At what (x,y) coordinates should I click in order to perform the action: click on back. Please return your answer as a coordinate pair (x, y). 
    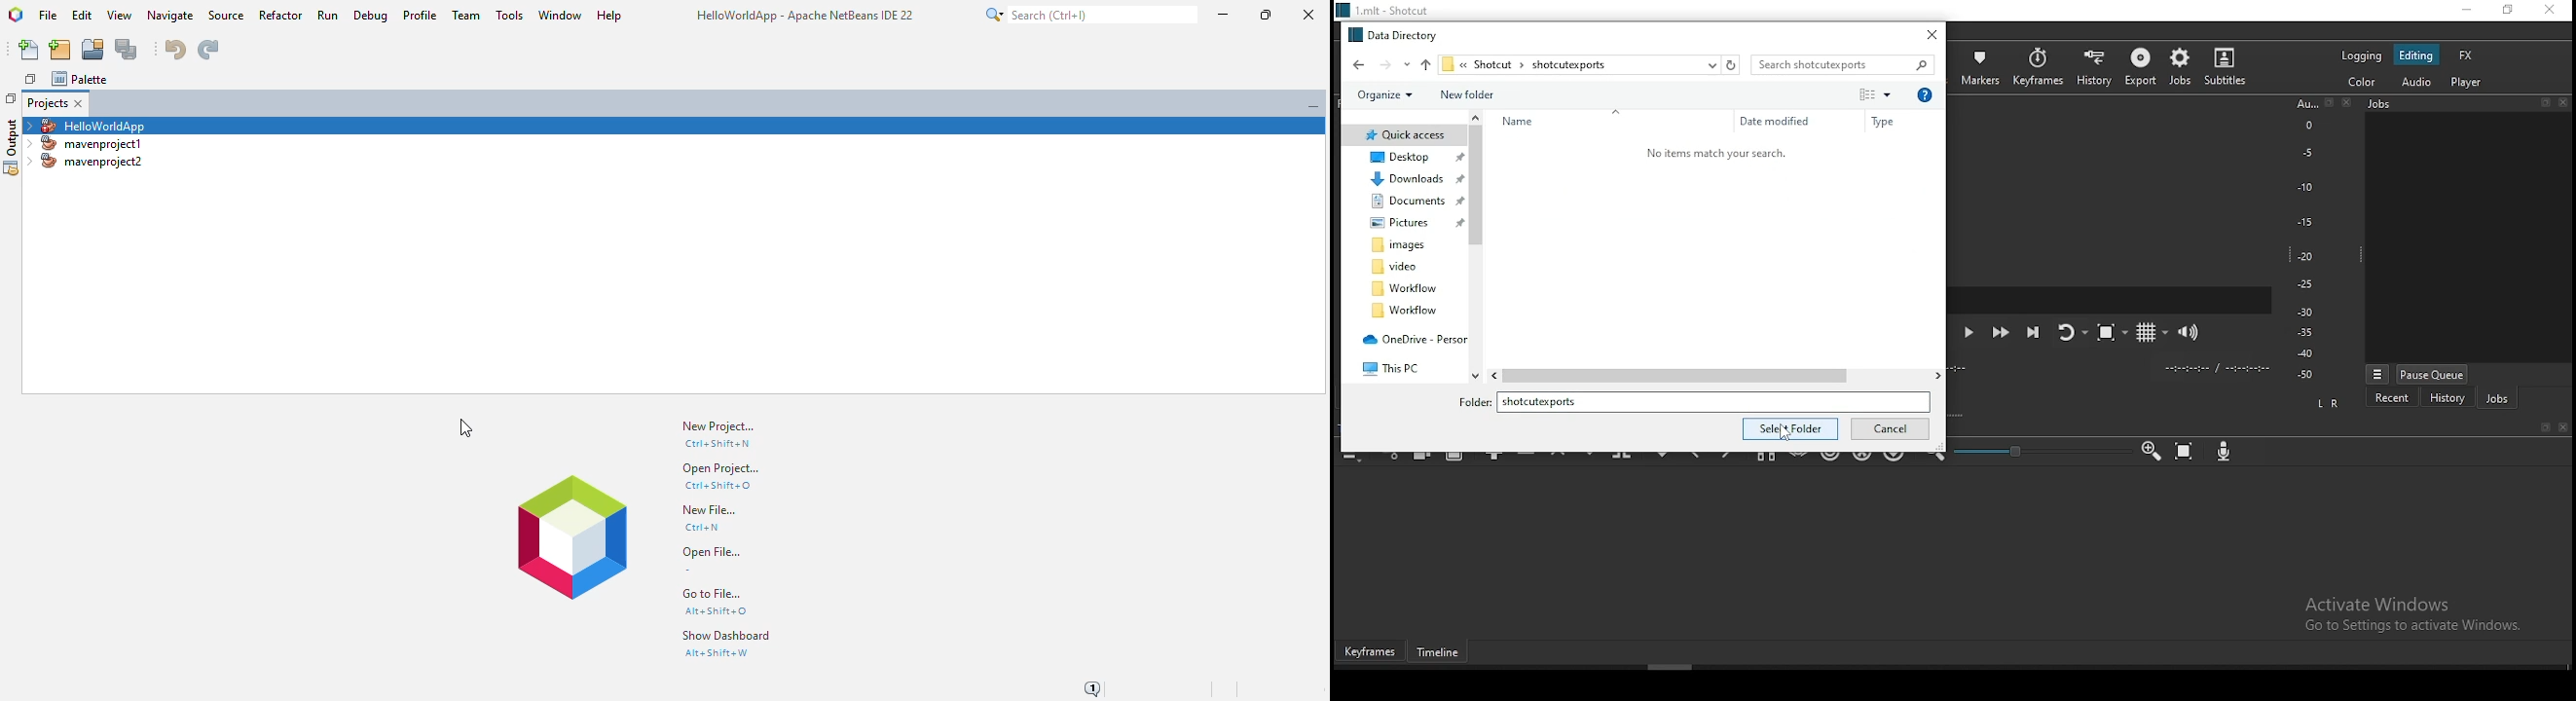
    Looking at the image, I should click on (1353, 64).